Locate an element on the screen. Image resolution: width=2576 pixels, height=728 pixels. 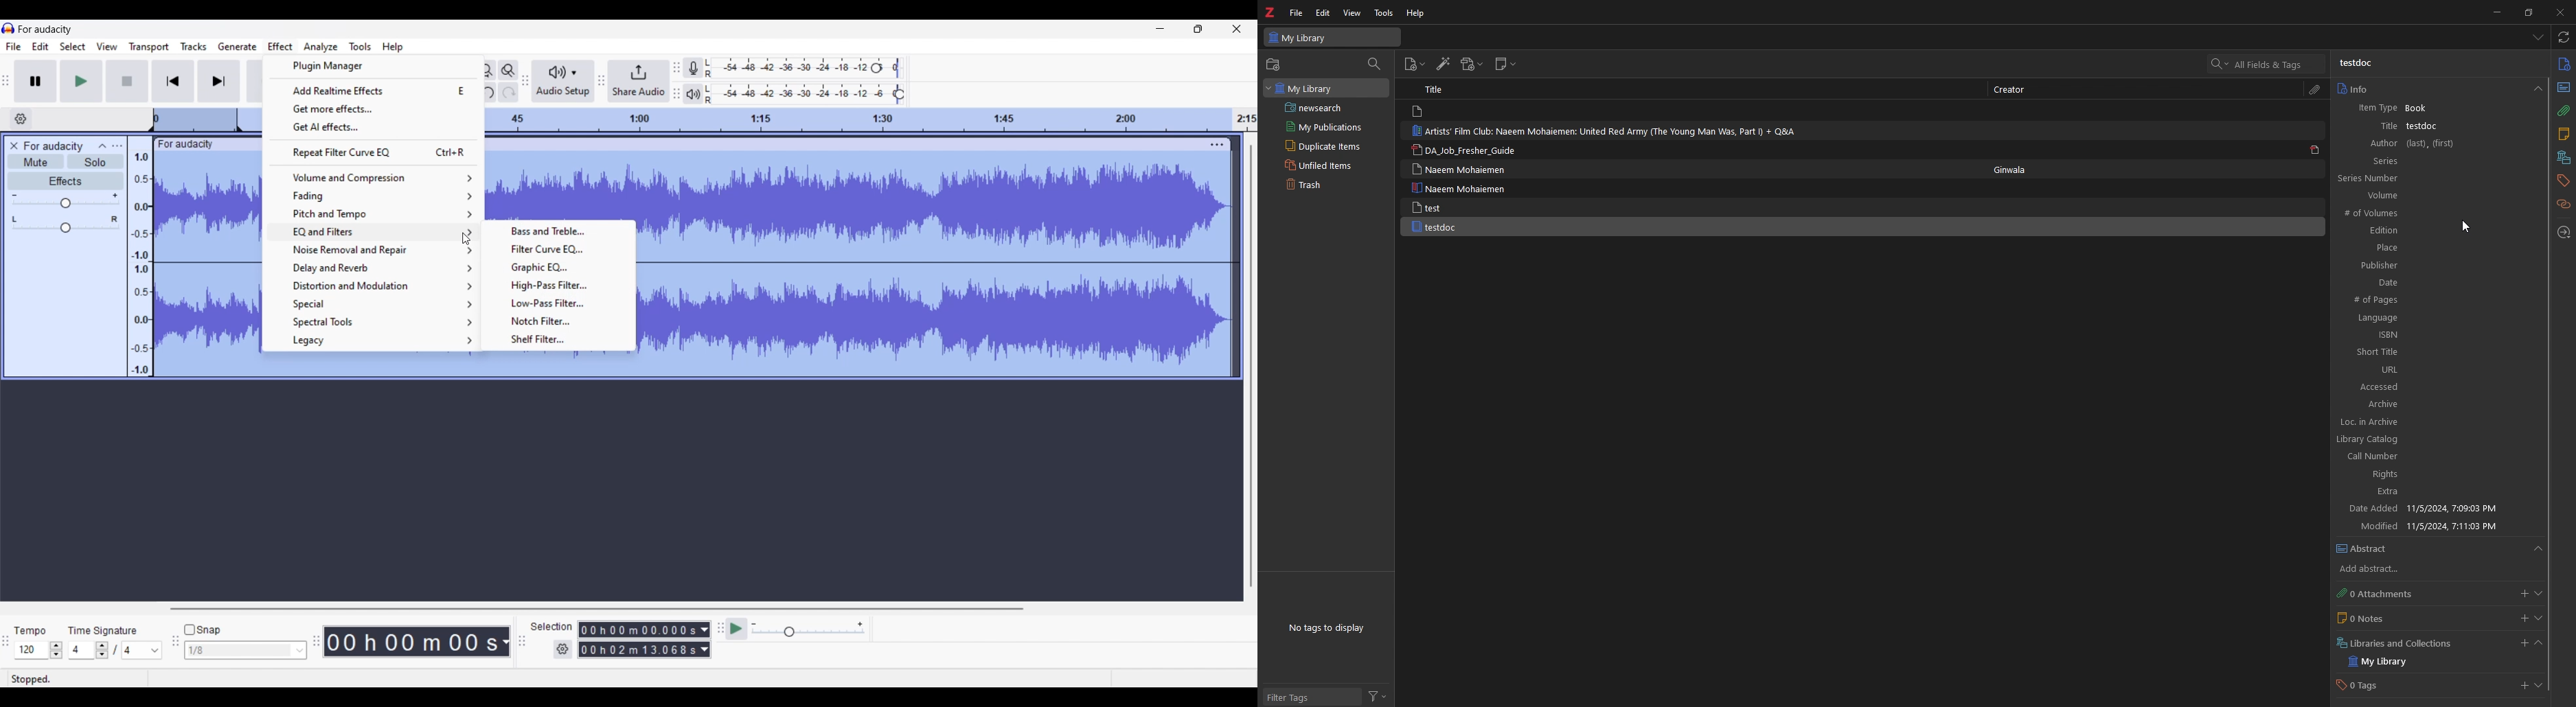
search is located at coordinates (2267, 63).